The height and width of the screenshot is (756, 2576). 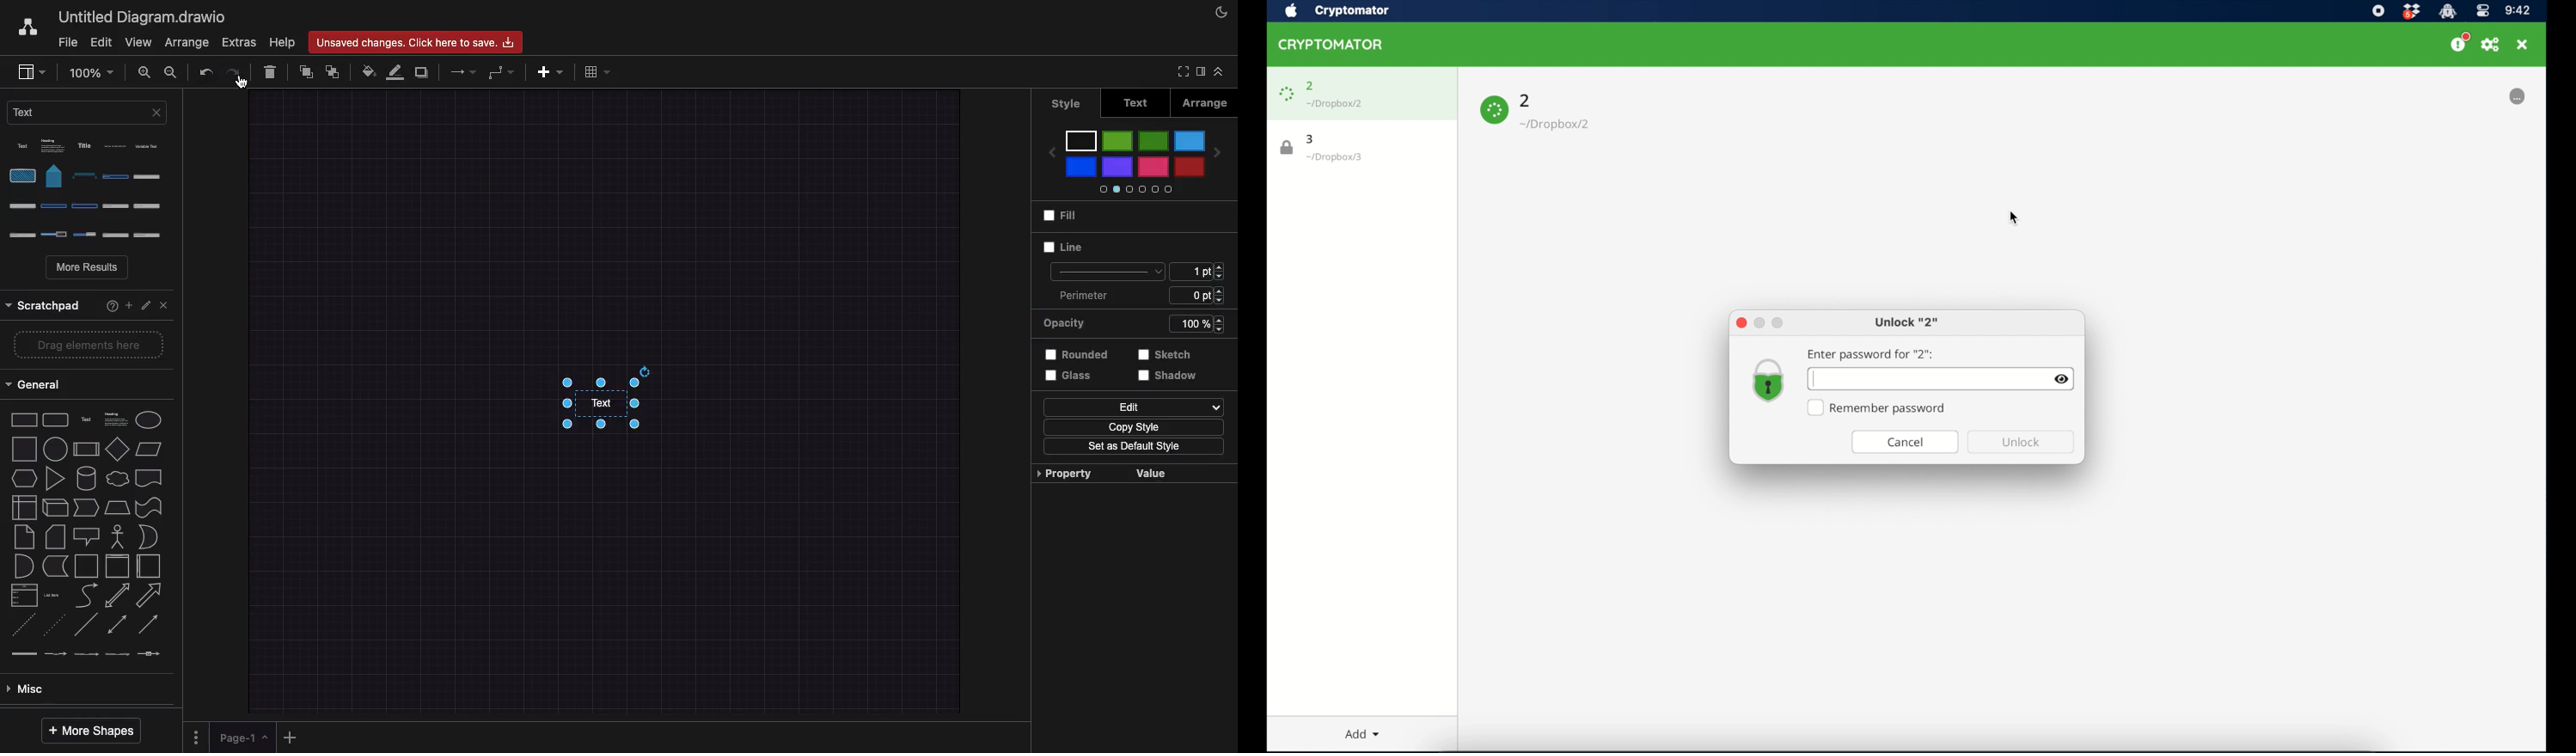 I want to click on Redo, so click(x=231, y=72).